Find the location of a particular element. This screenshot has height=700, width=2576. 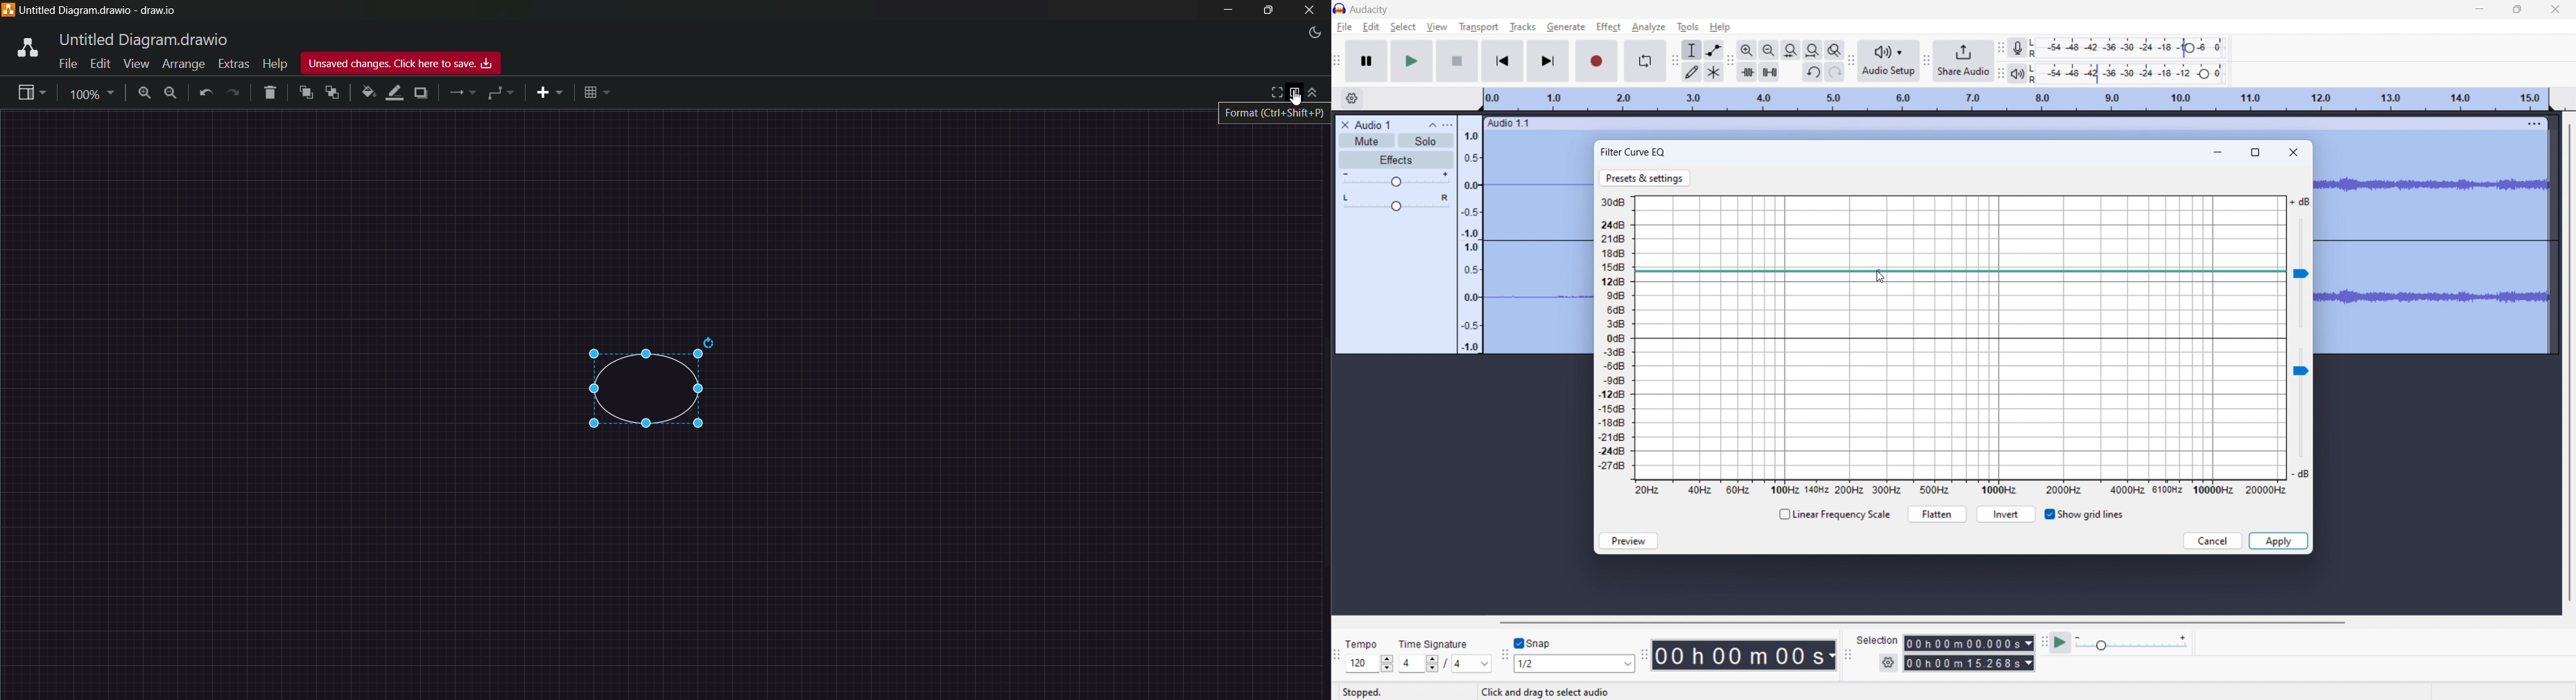

EQ line moved is located at coordinates (1960, 271).